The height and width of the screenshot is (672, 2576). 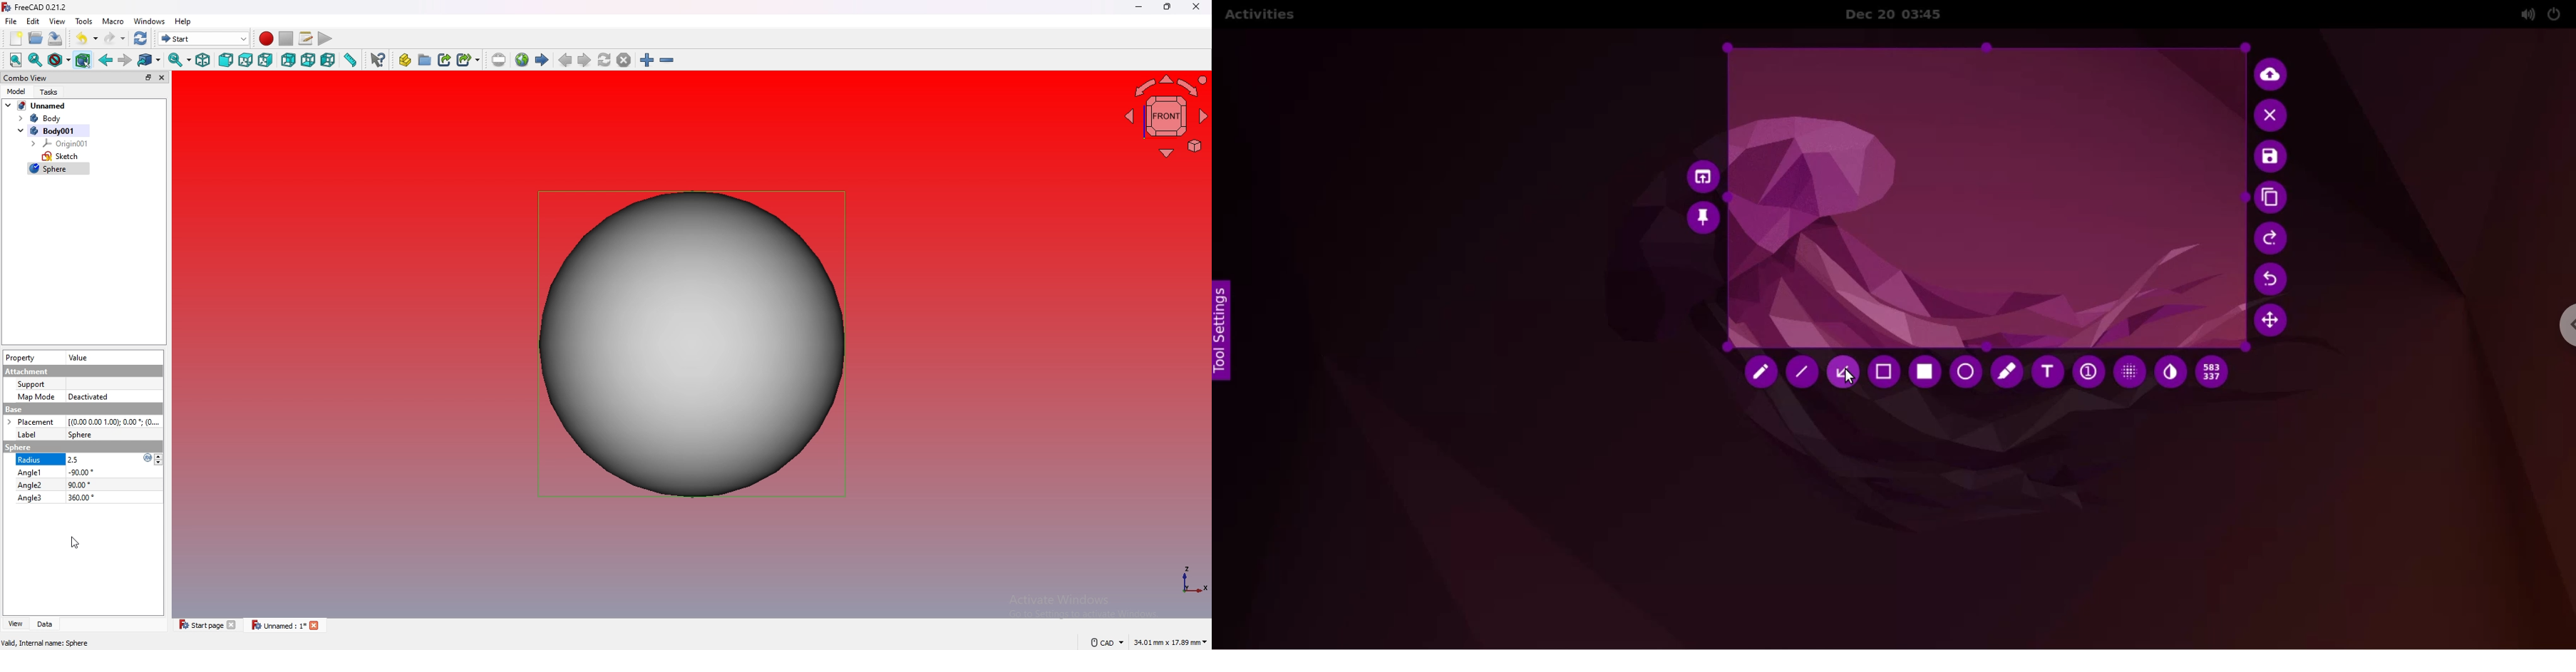 What do you see at coordinates (2273, 116) in the screenshot?
I see `cancel capture` at bounding box center [2273, 116].